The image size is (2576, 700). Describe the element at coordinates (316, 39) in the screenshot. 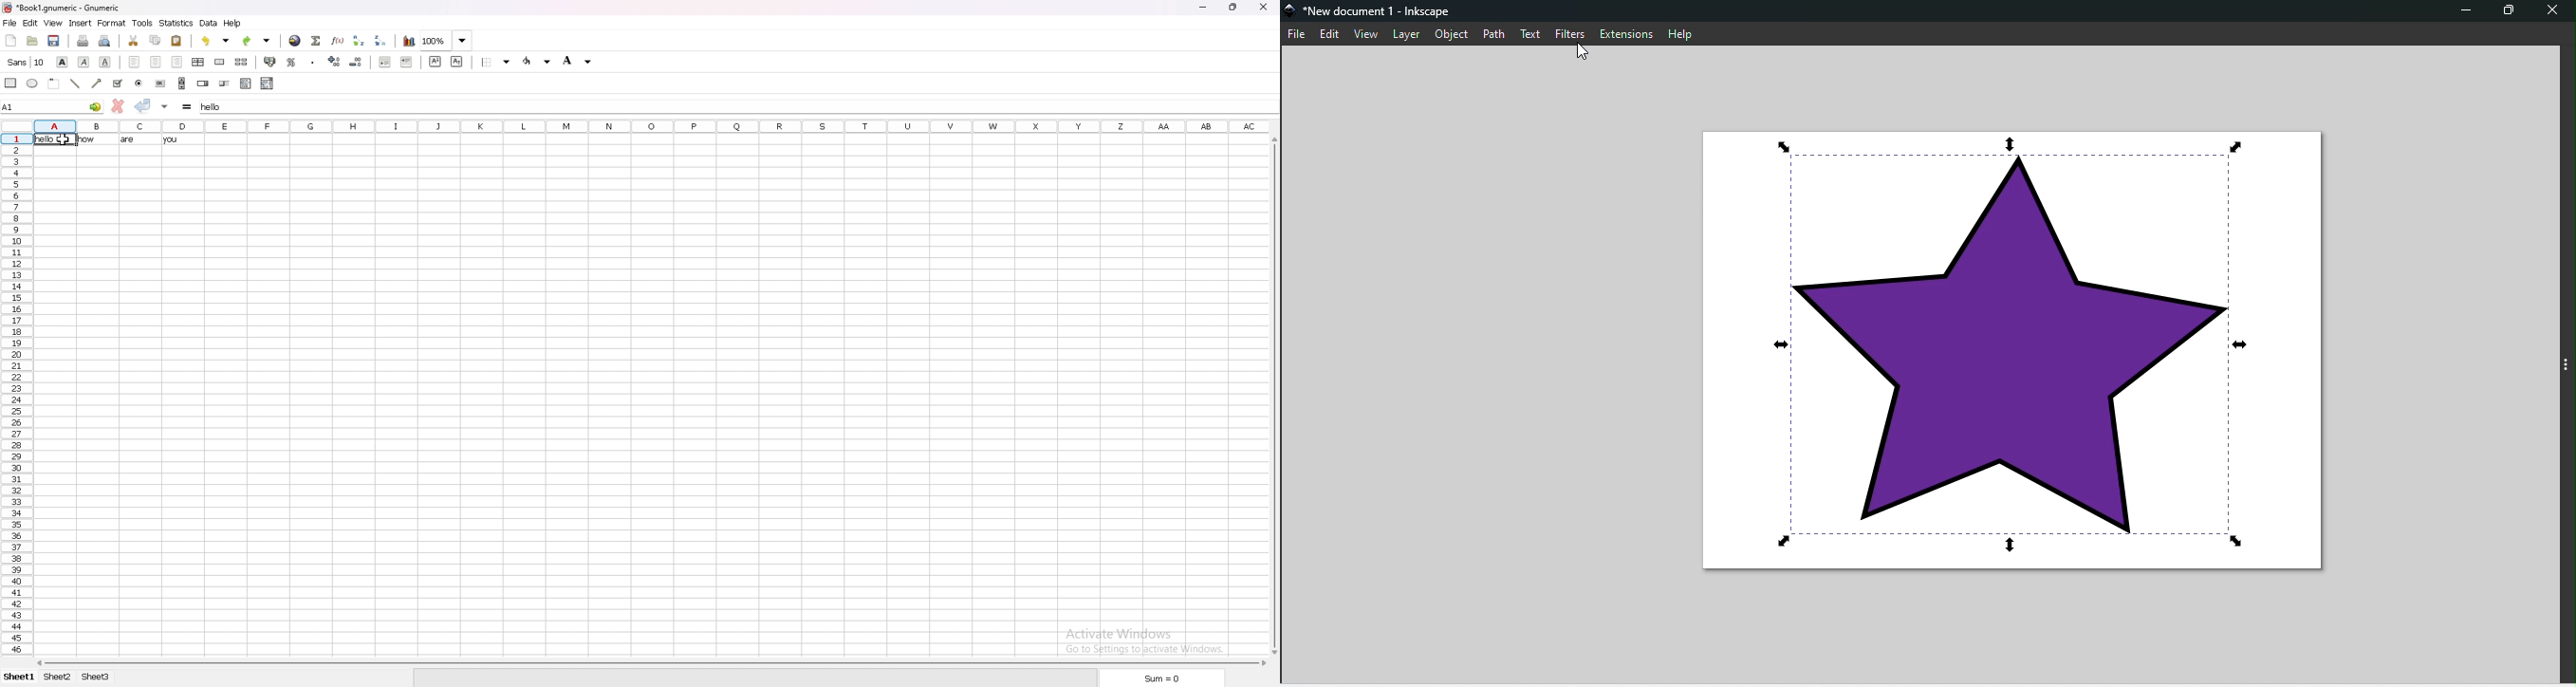

I see `summation` at that location.